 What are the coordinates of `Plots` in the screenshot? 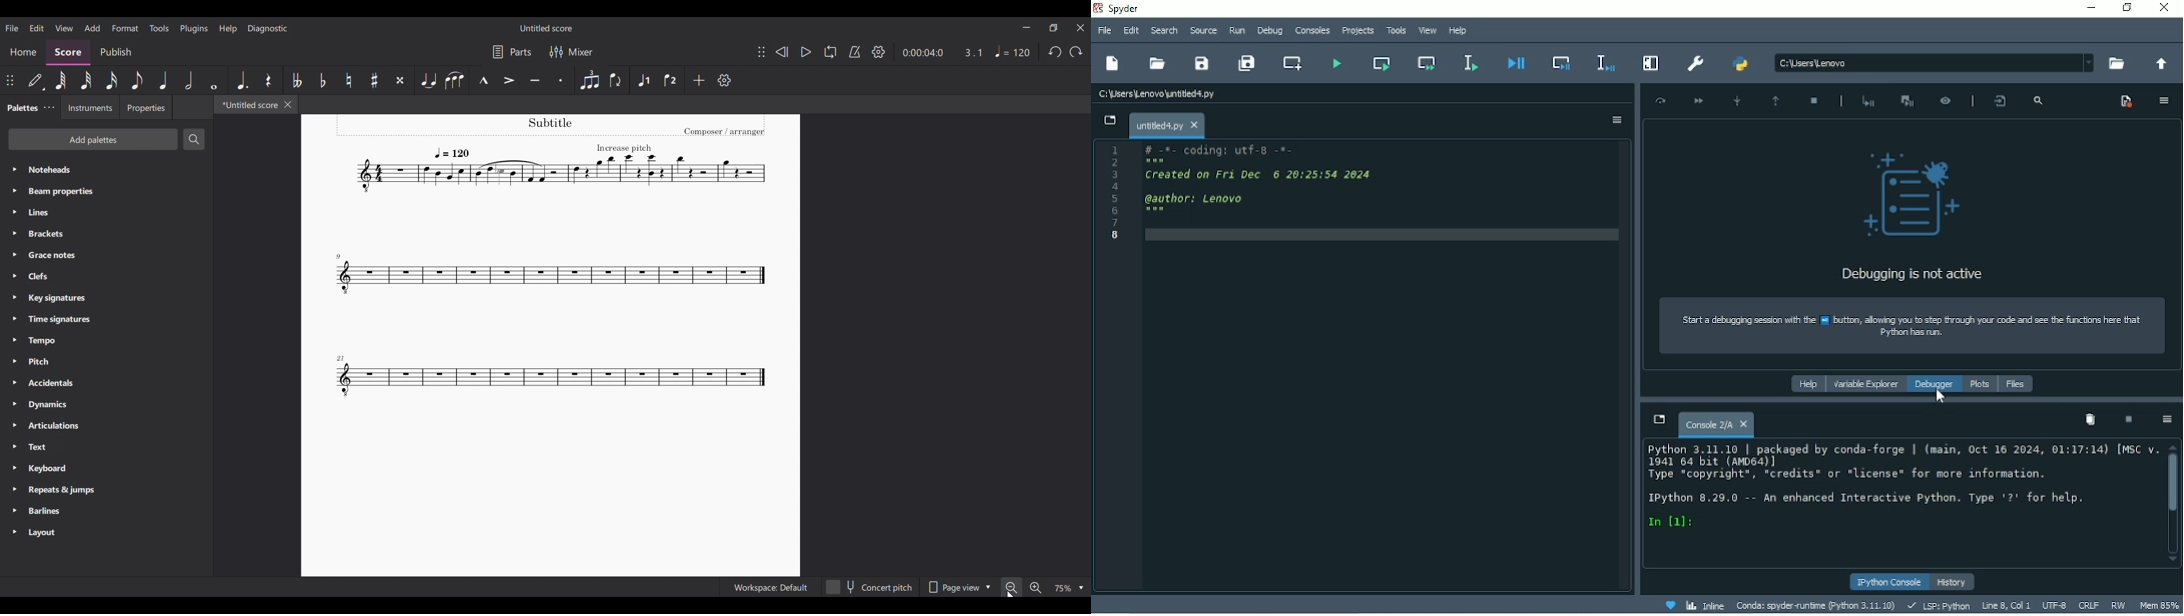 It's located at (1980, 384).